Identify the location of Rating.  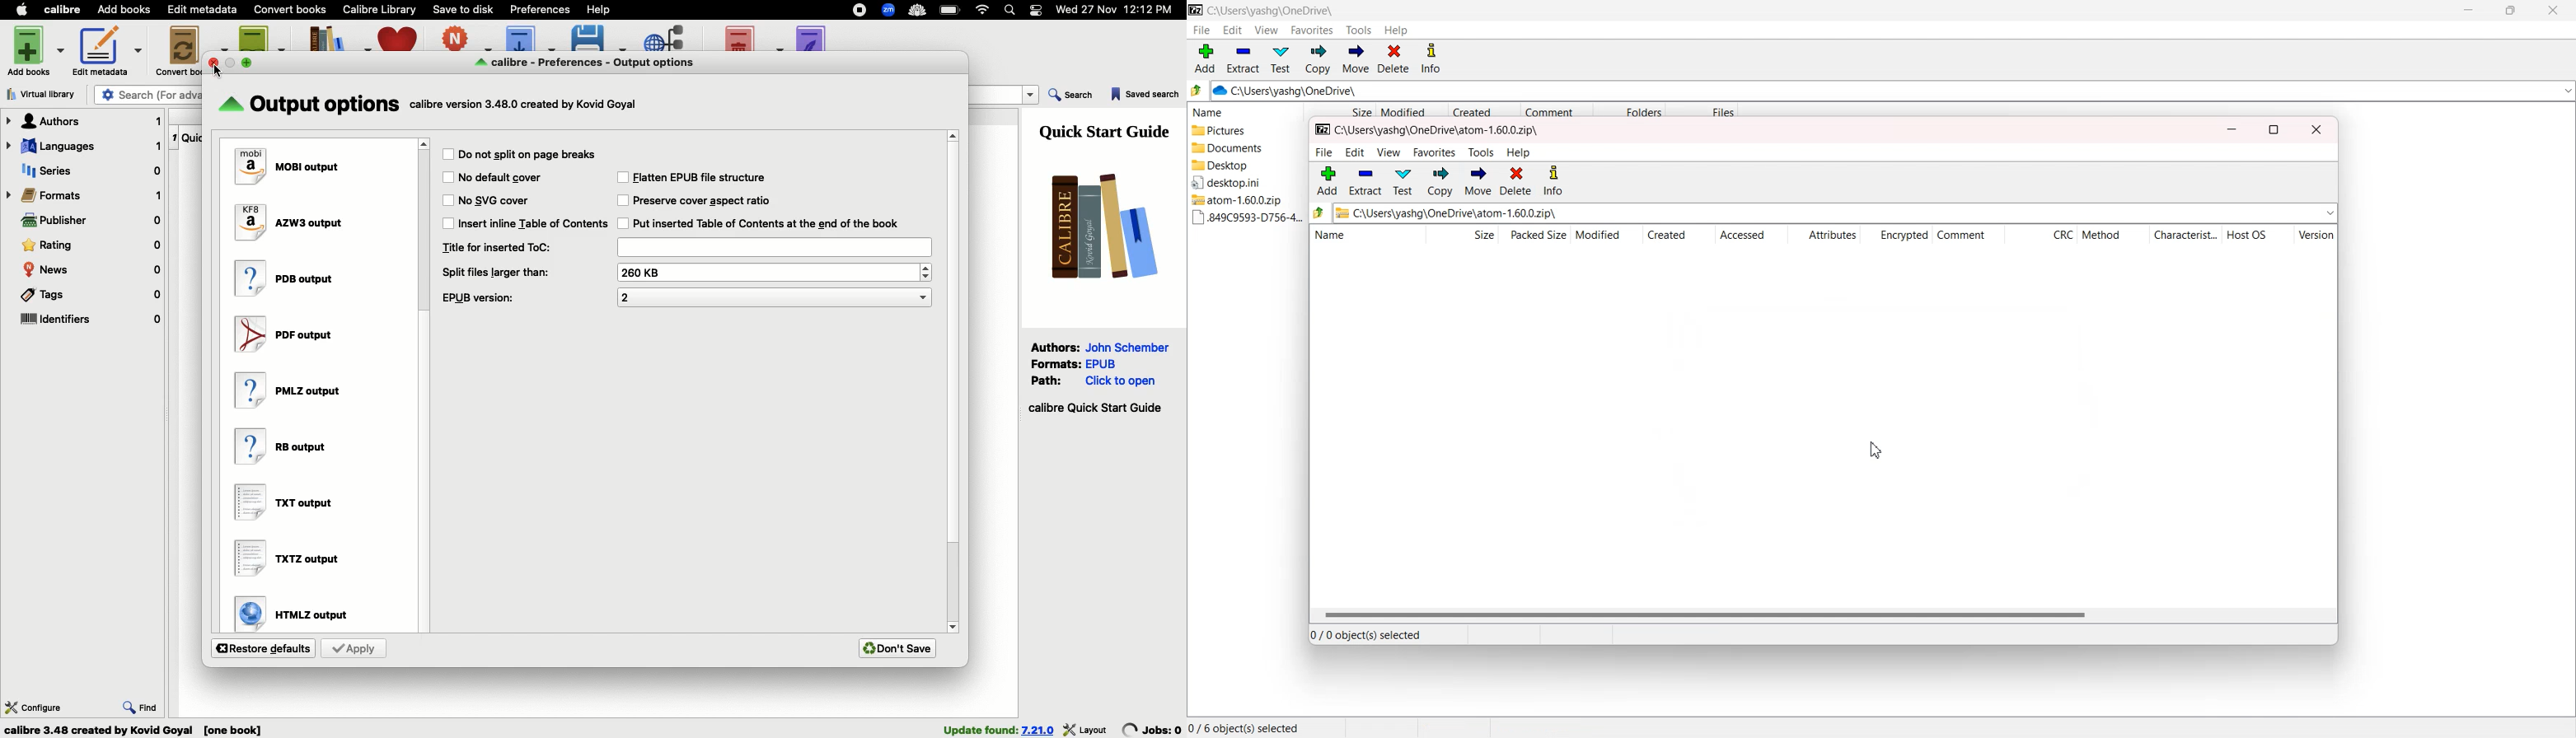
(91, 245).